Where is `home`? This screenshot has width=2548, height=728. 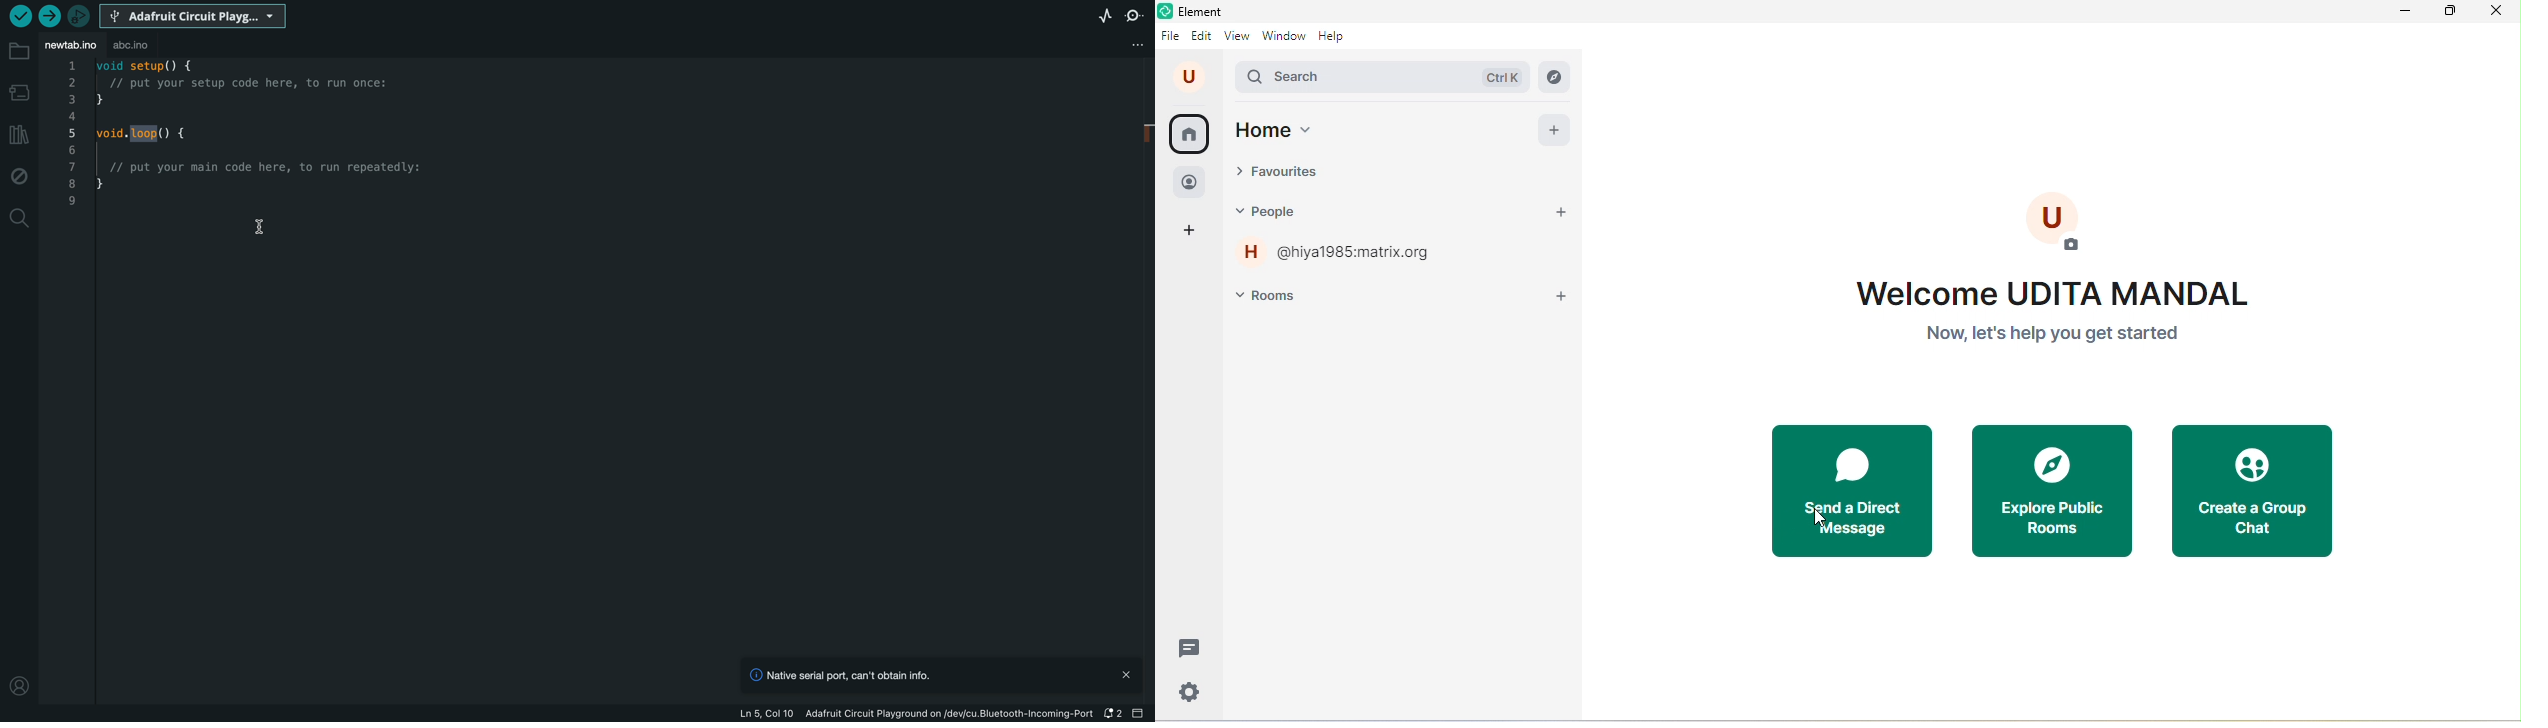 home is located at coordinates (1189, 134).